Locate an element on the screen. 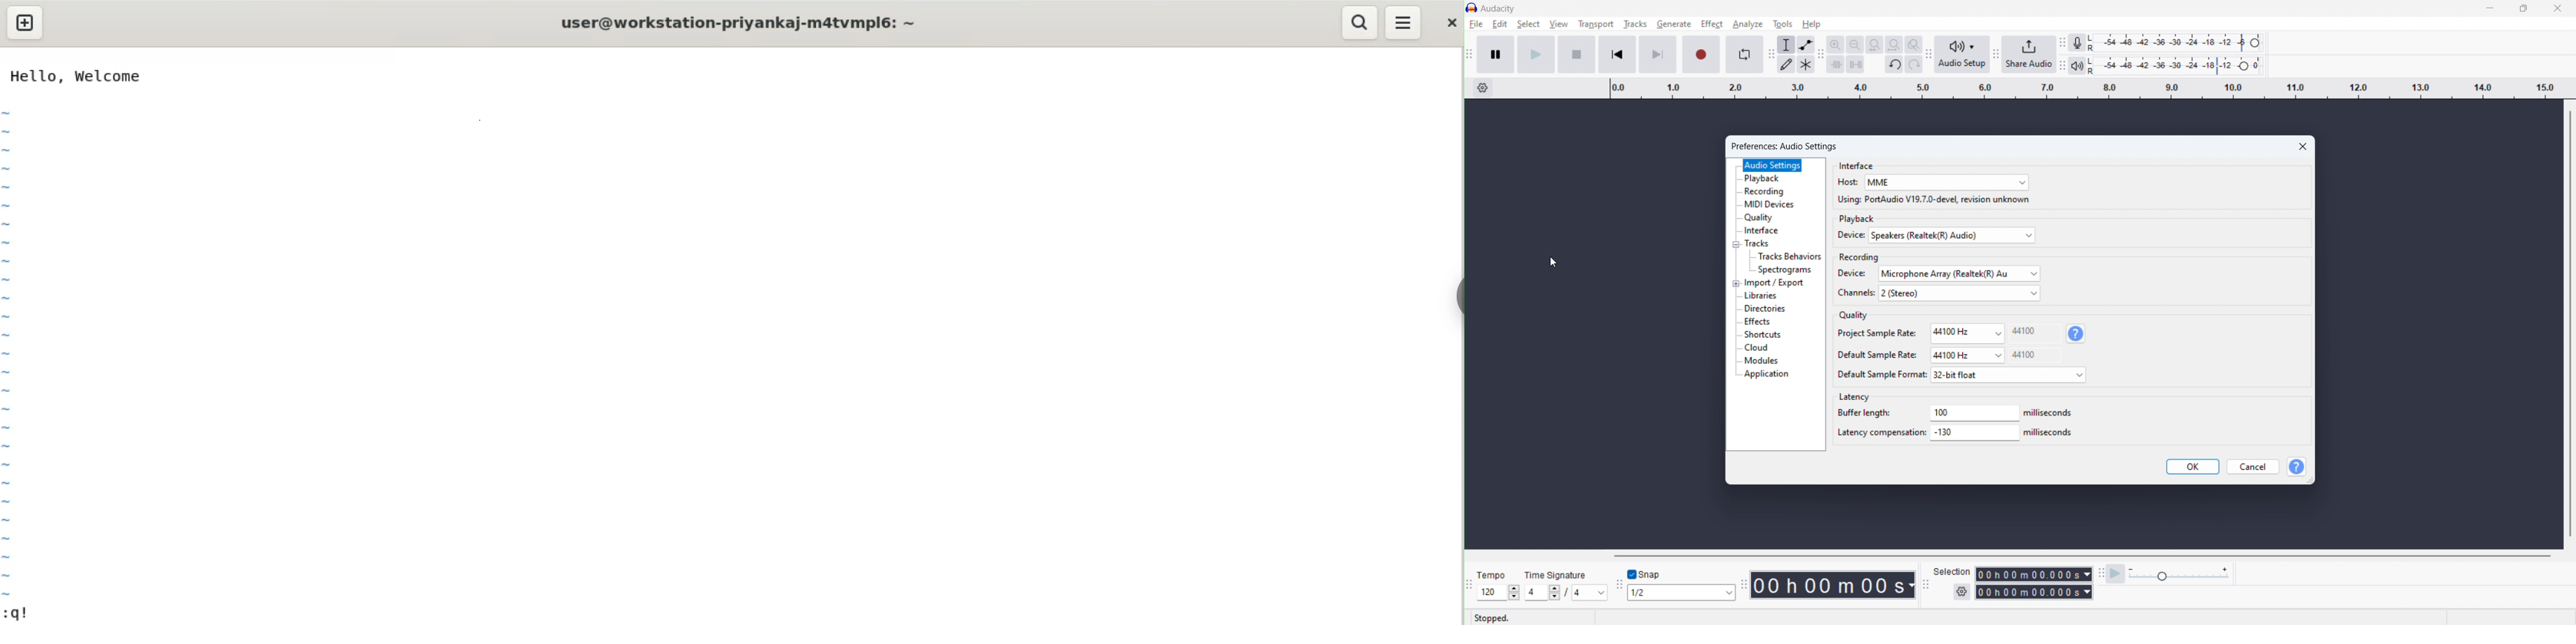  recording is located at coordinates (1860, 255).